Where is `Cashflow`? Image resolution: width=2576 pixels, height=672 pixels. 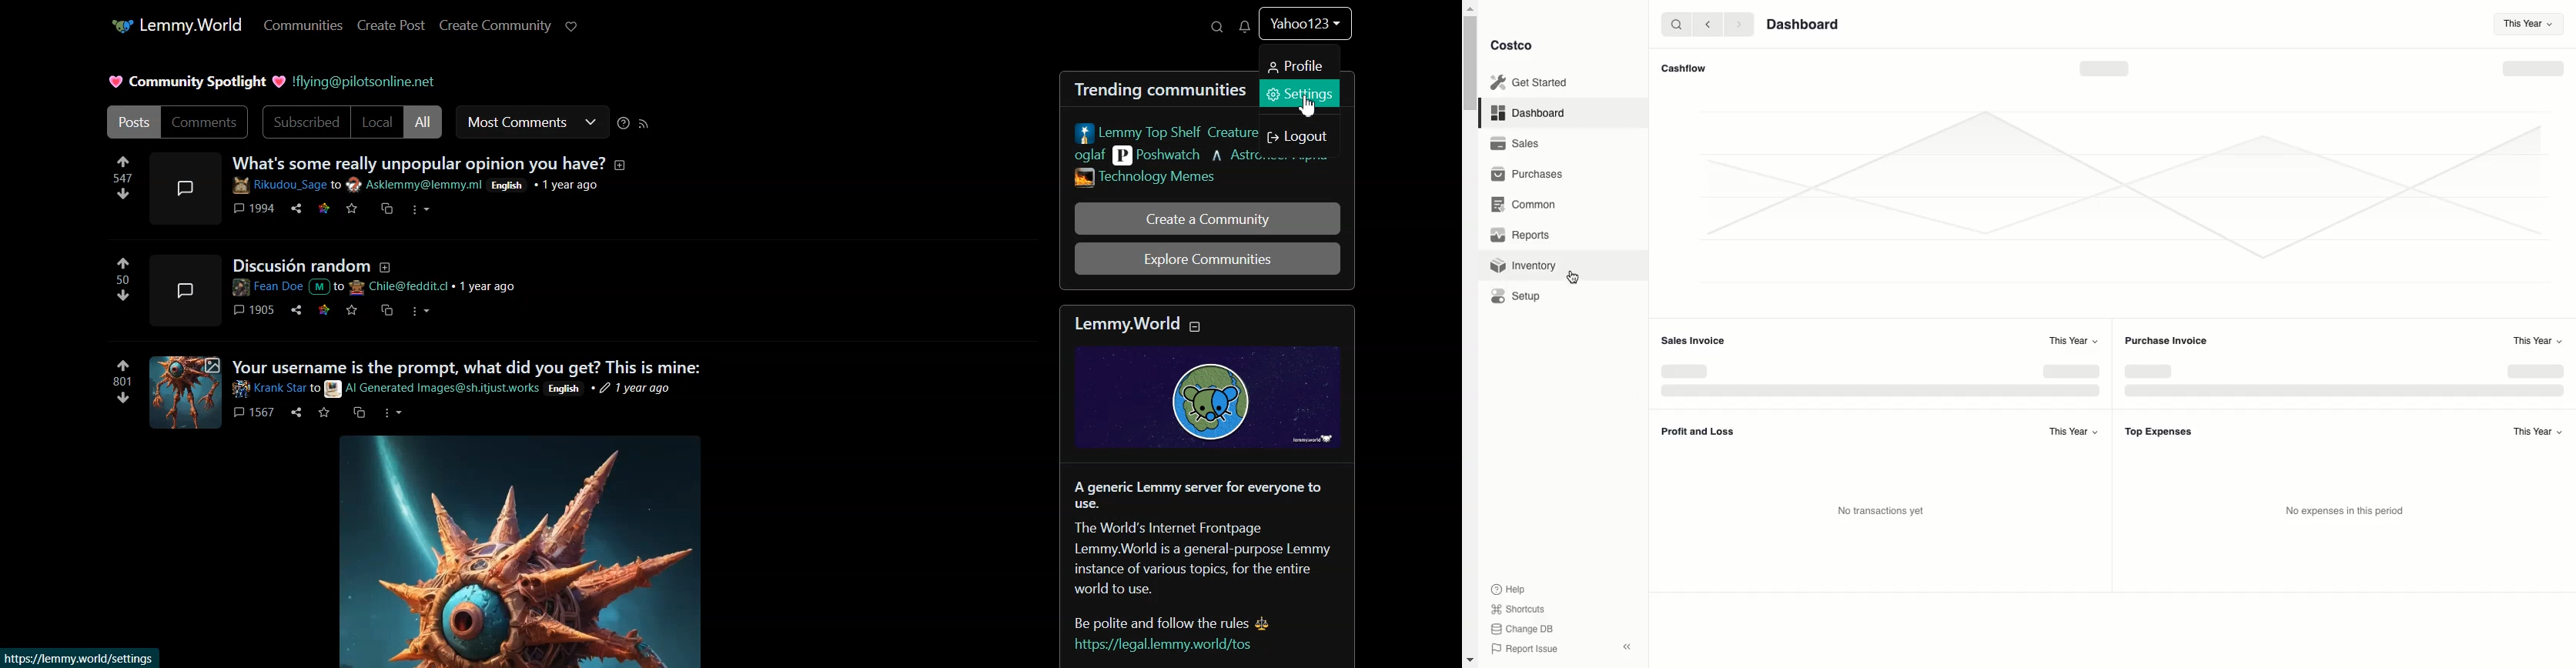 Cashflow is located at coordinates (1683, 69).